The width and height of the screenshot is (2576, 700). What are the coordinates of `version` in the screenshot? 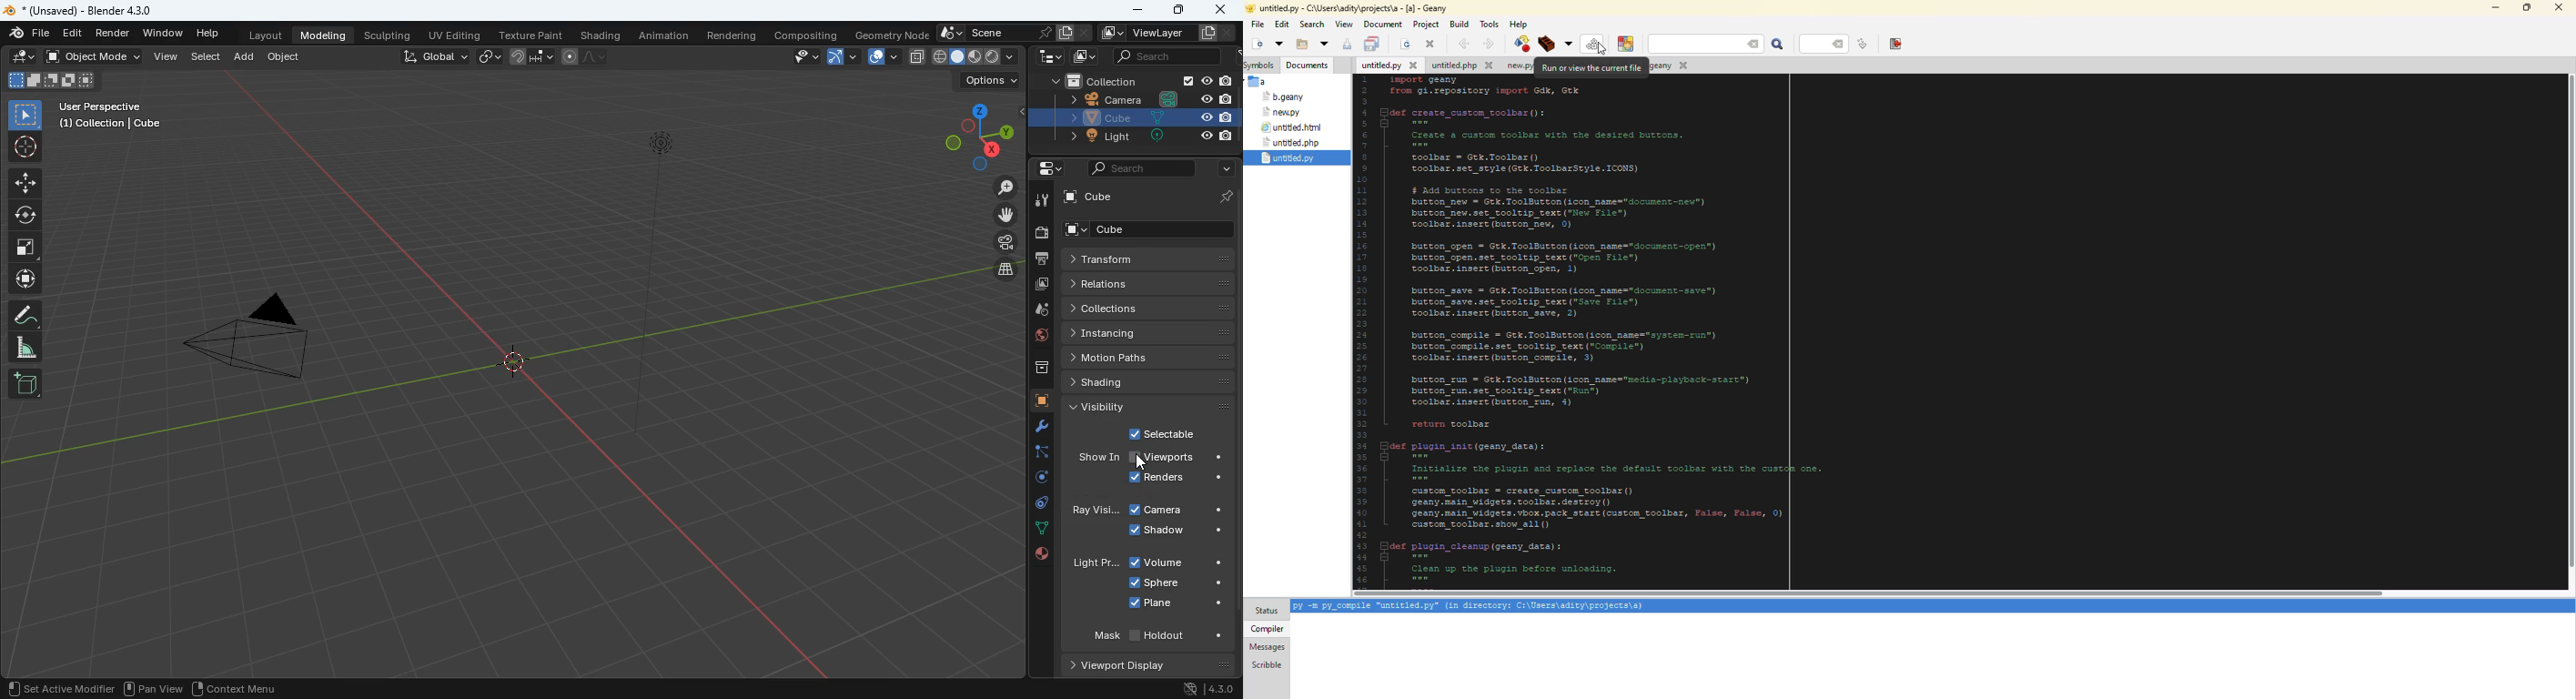 It's located at (1210, 686).